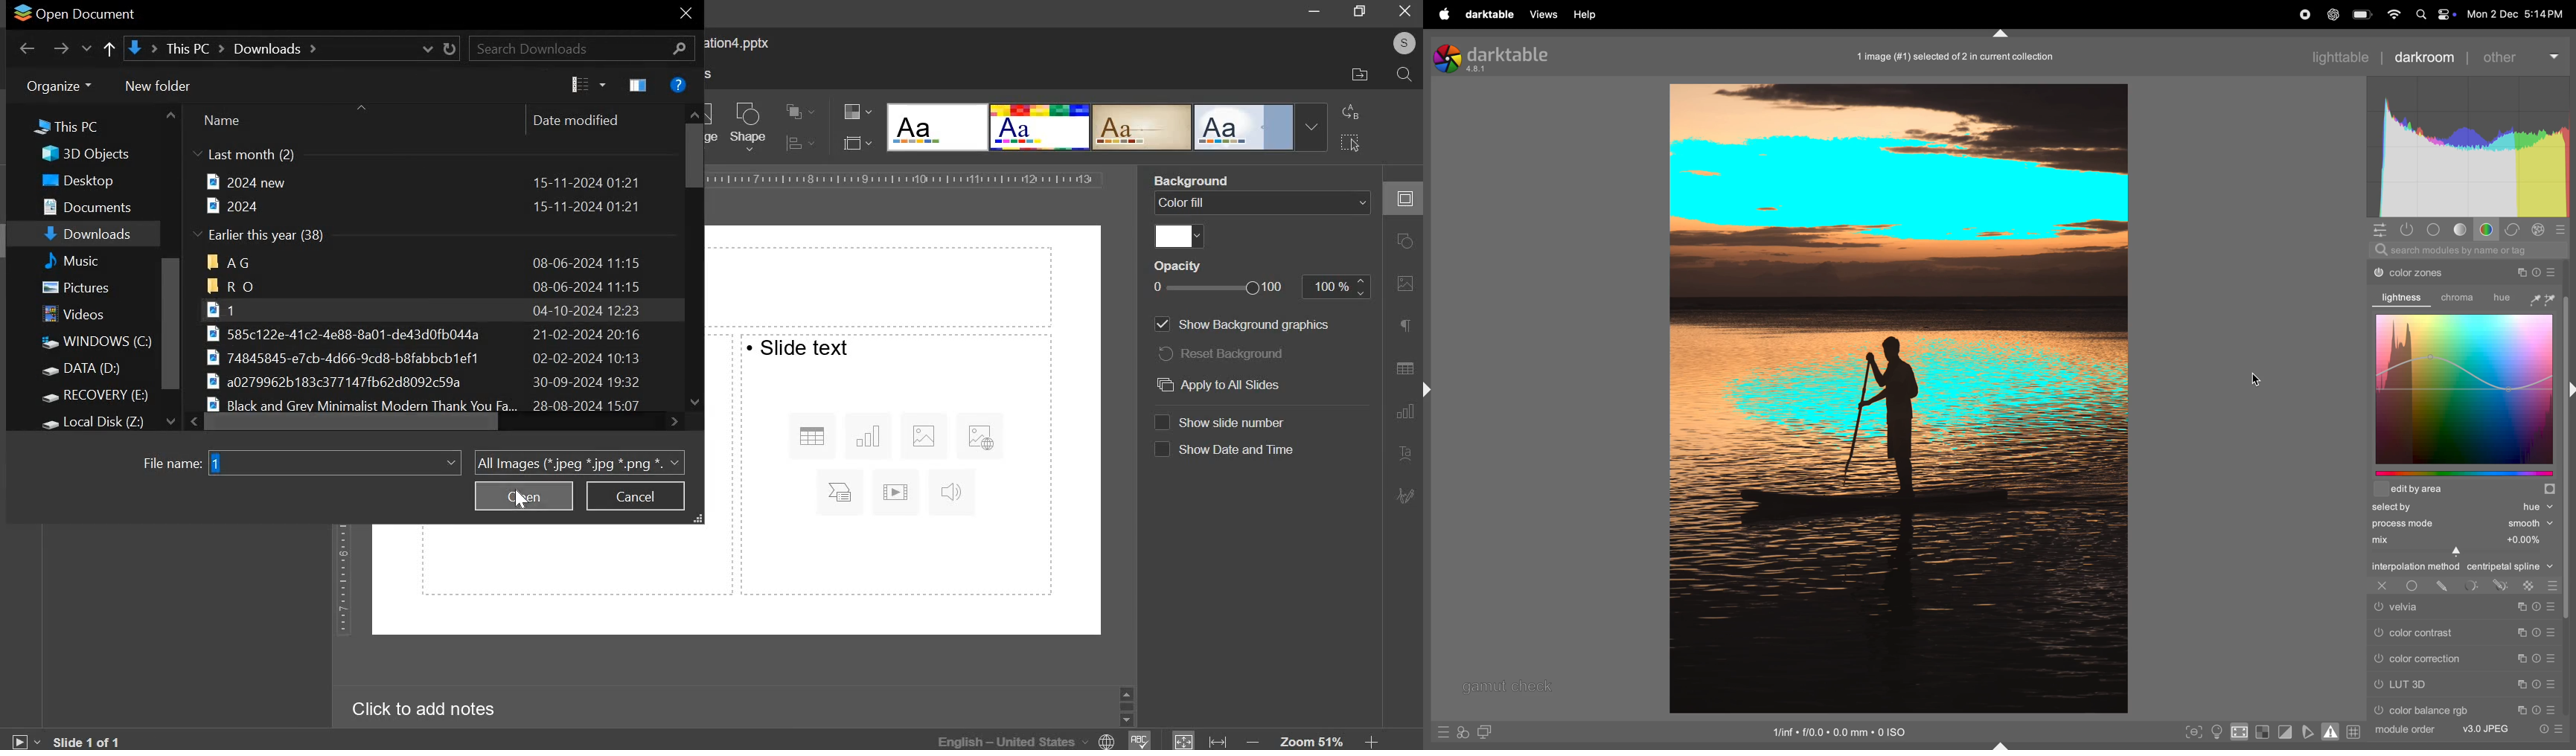  What do you see at coordinates (290, 48) in the screenshot?
I see `file location` at bounding box center [290, 48].